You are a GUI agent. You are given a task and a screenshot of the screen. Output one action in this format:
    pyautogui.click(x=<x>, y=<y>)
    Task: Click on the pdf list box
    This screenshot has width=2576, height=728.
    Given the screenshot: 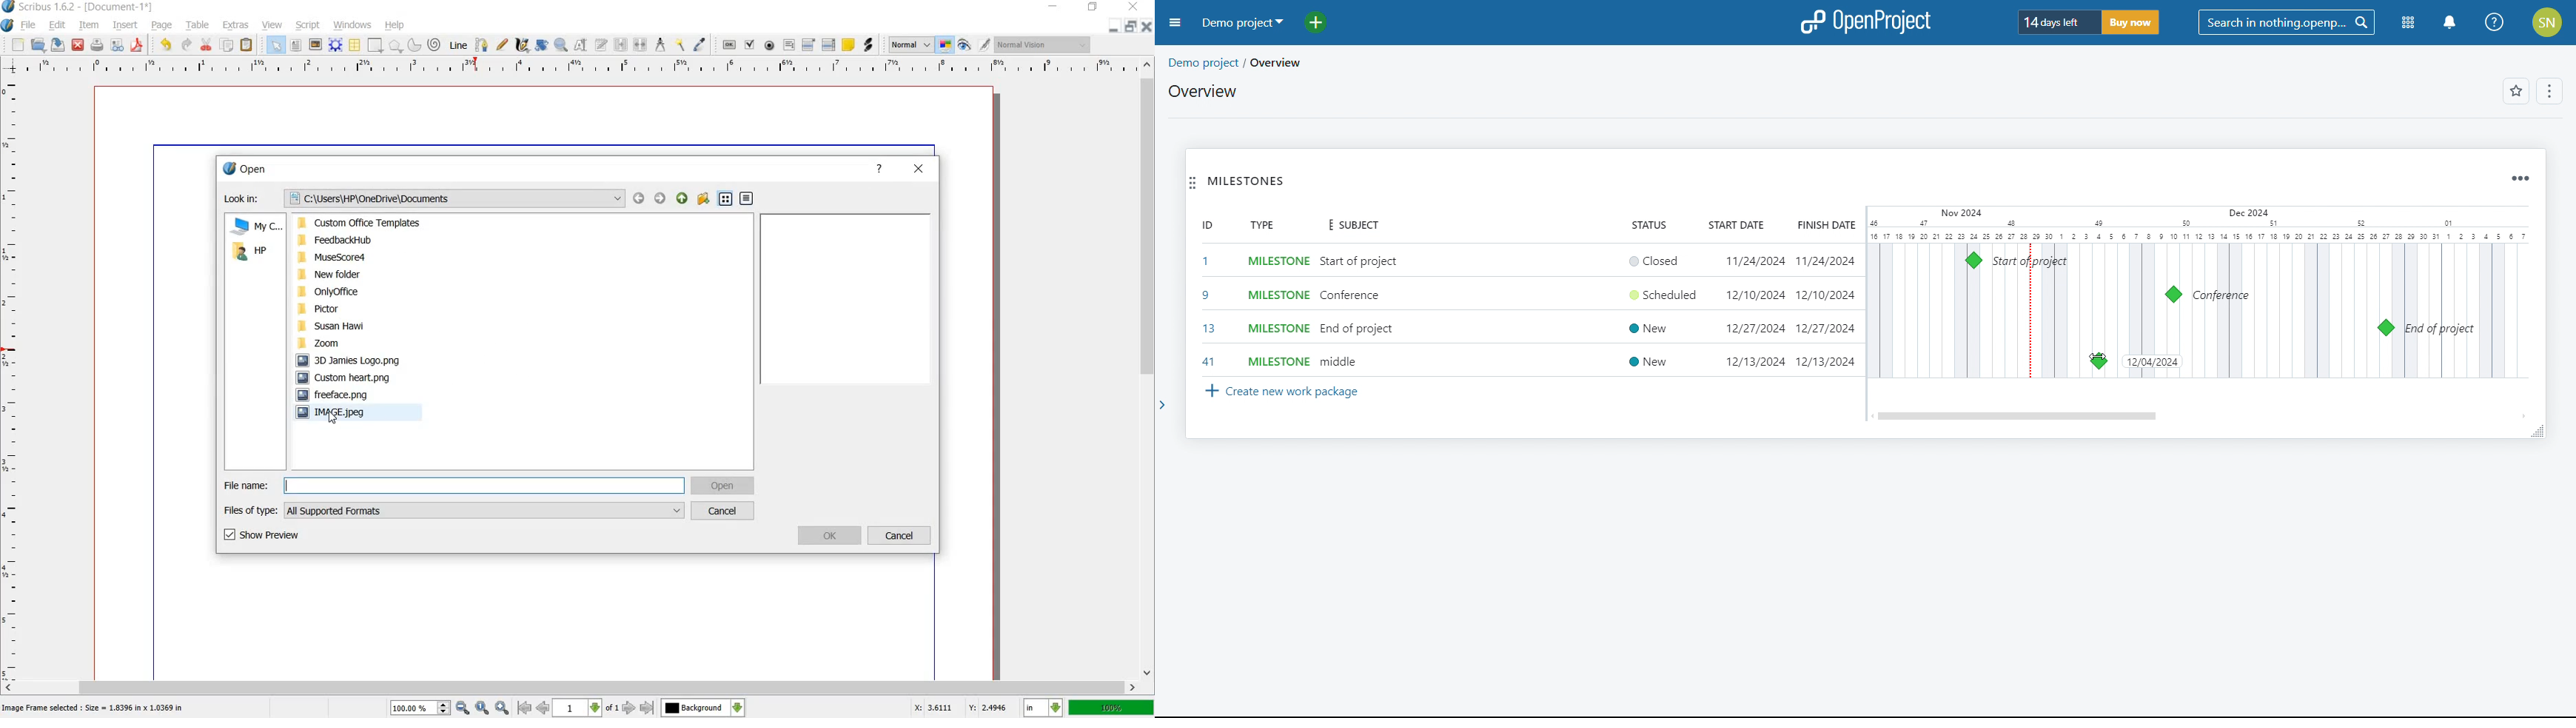 What is the action you would take?
    pyautogui.click(x=830, y=45)
    